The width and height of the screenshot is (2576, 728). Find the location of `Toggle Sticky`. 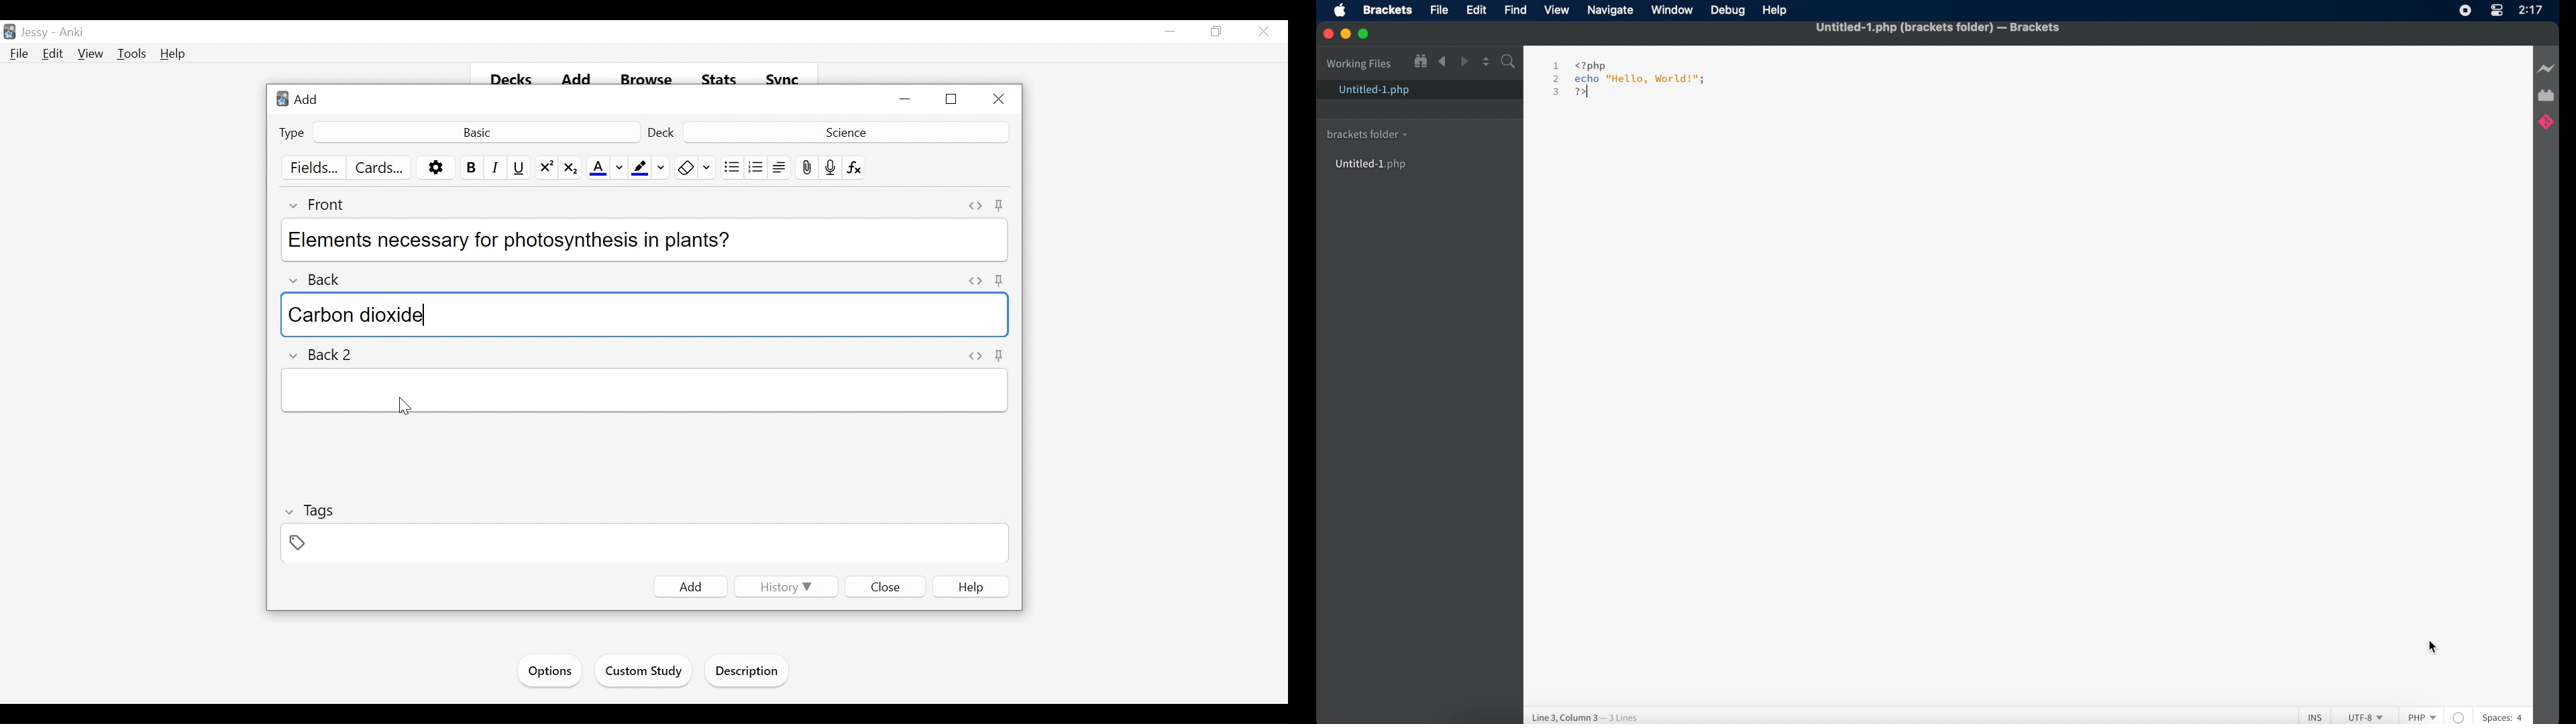

Toggle Sticky is located at coordinates (1000, 205).